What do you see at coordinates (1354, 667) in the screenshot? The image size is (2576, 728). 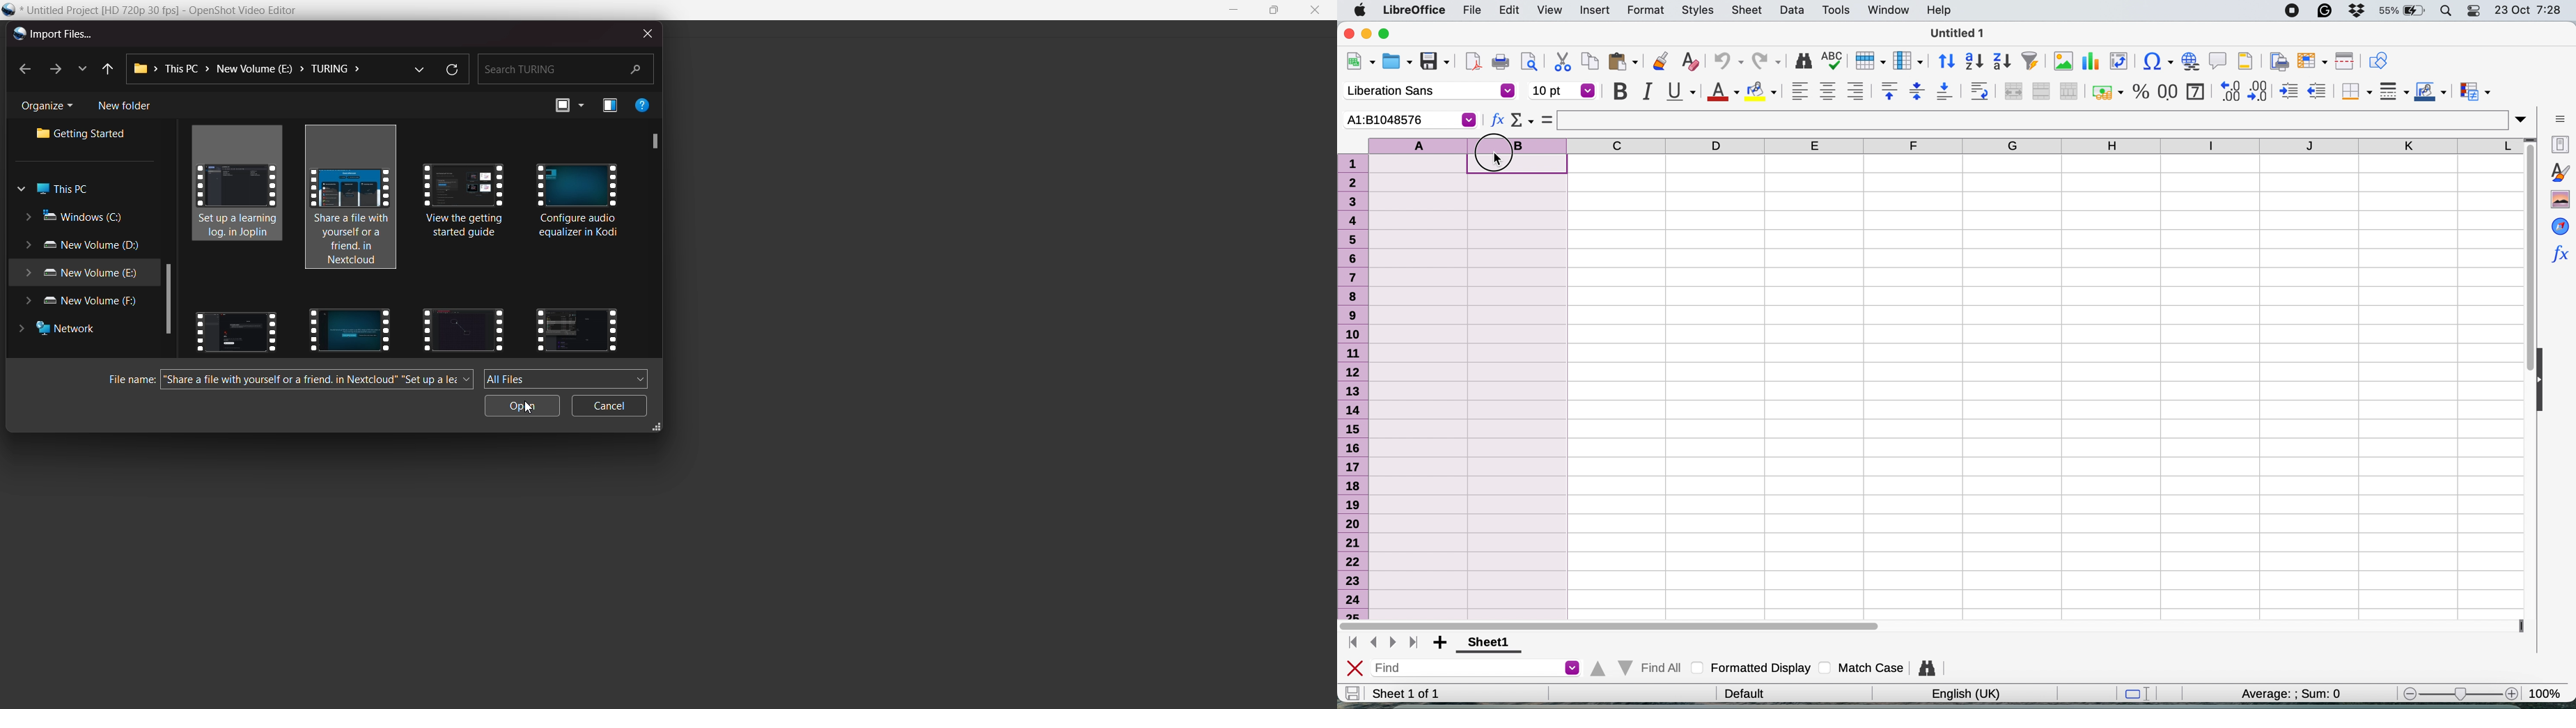 I see `close` at bounding box center [1354, 667].